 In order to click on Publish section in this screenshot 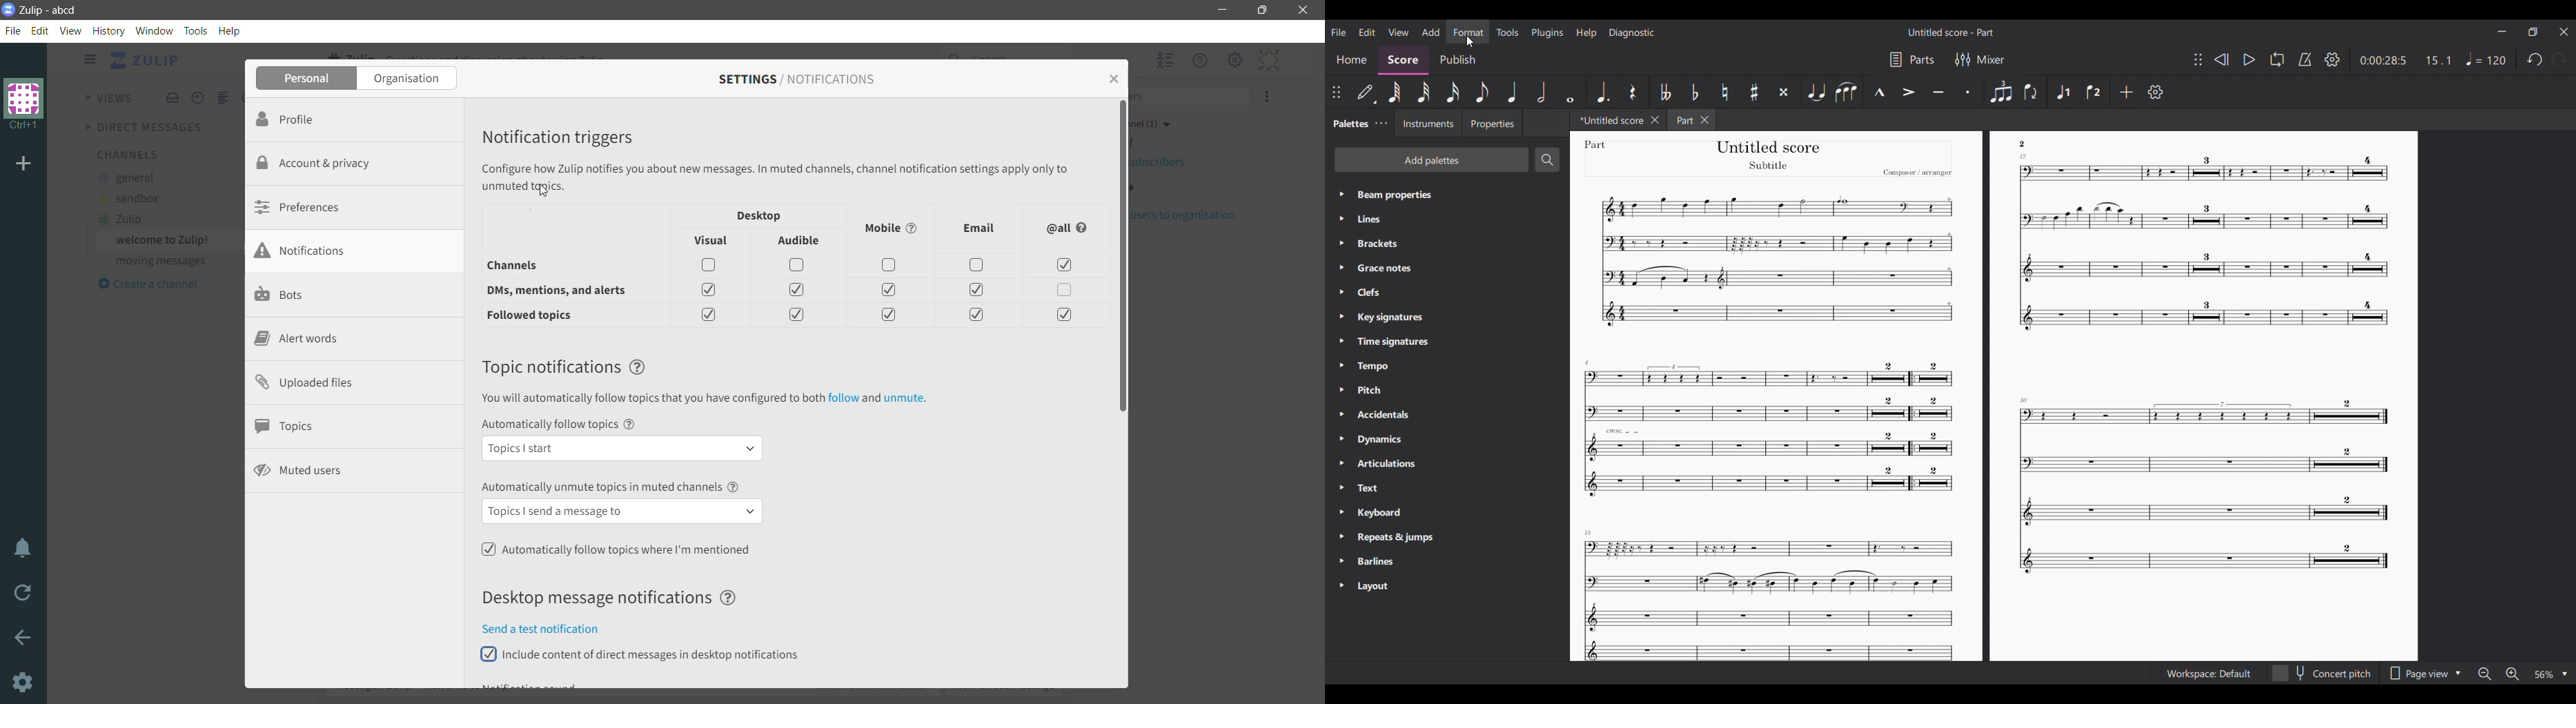, I will do `click(1457, 60)`.